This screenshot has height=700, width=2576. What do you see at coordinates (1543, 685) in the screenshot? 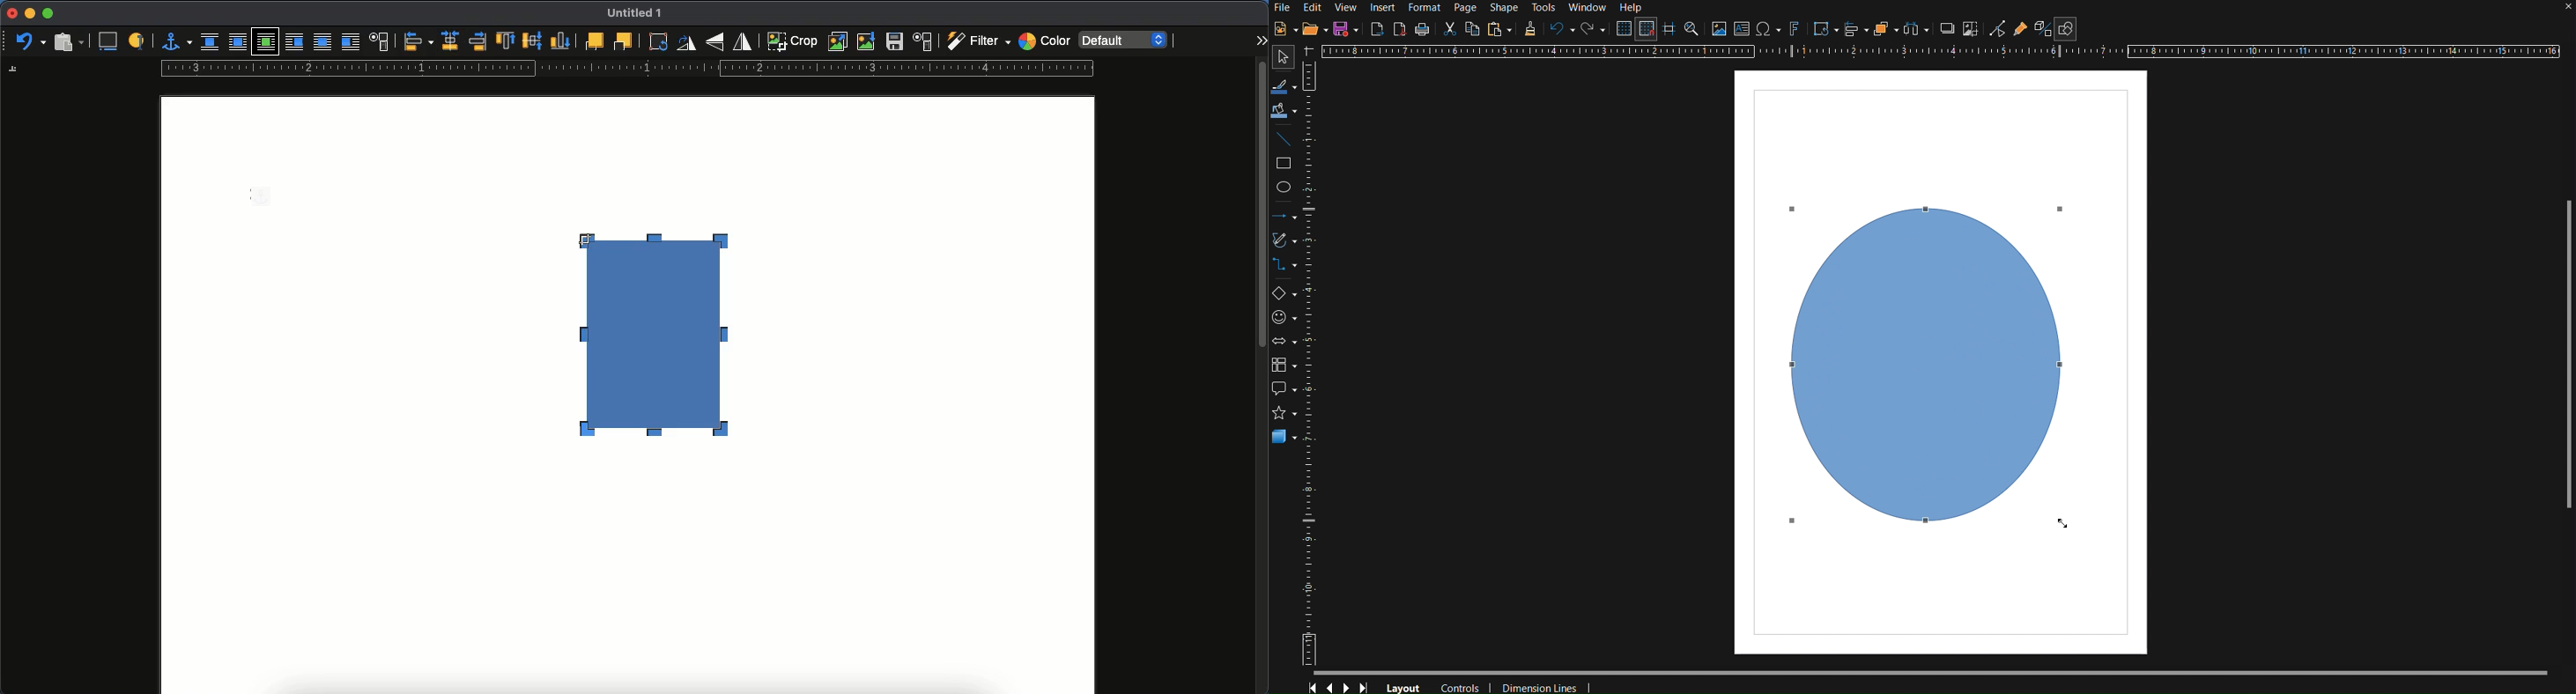
I see `Dimension Lines` at bounding box center [1543, 685].